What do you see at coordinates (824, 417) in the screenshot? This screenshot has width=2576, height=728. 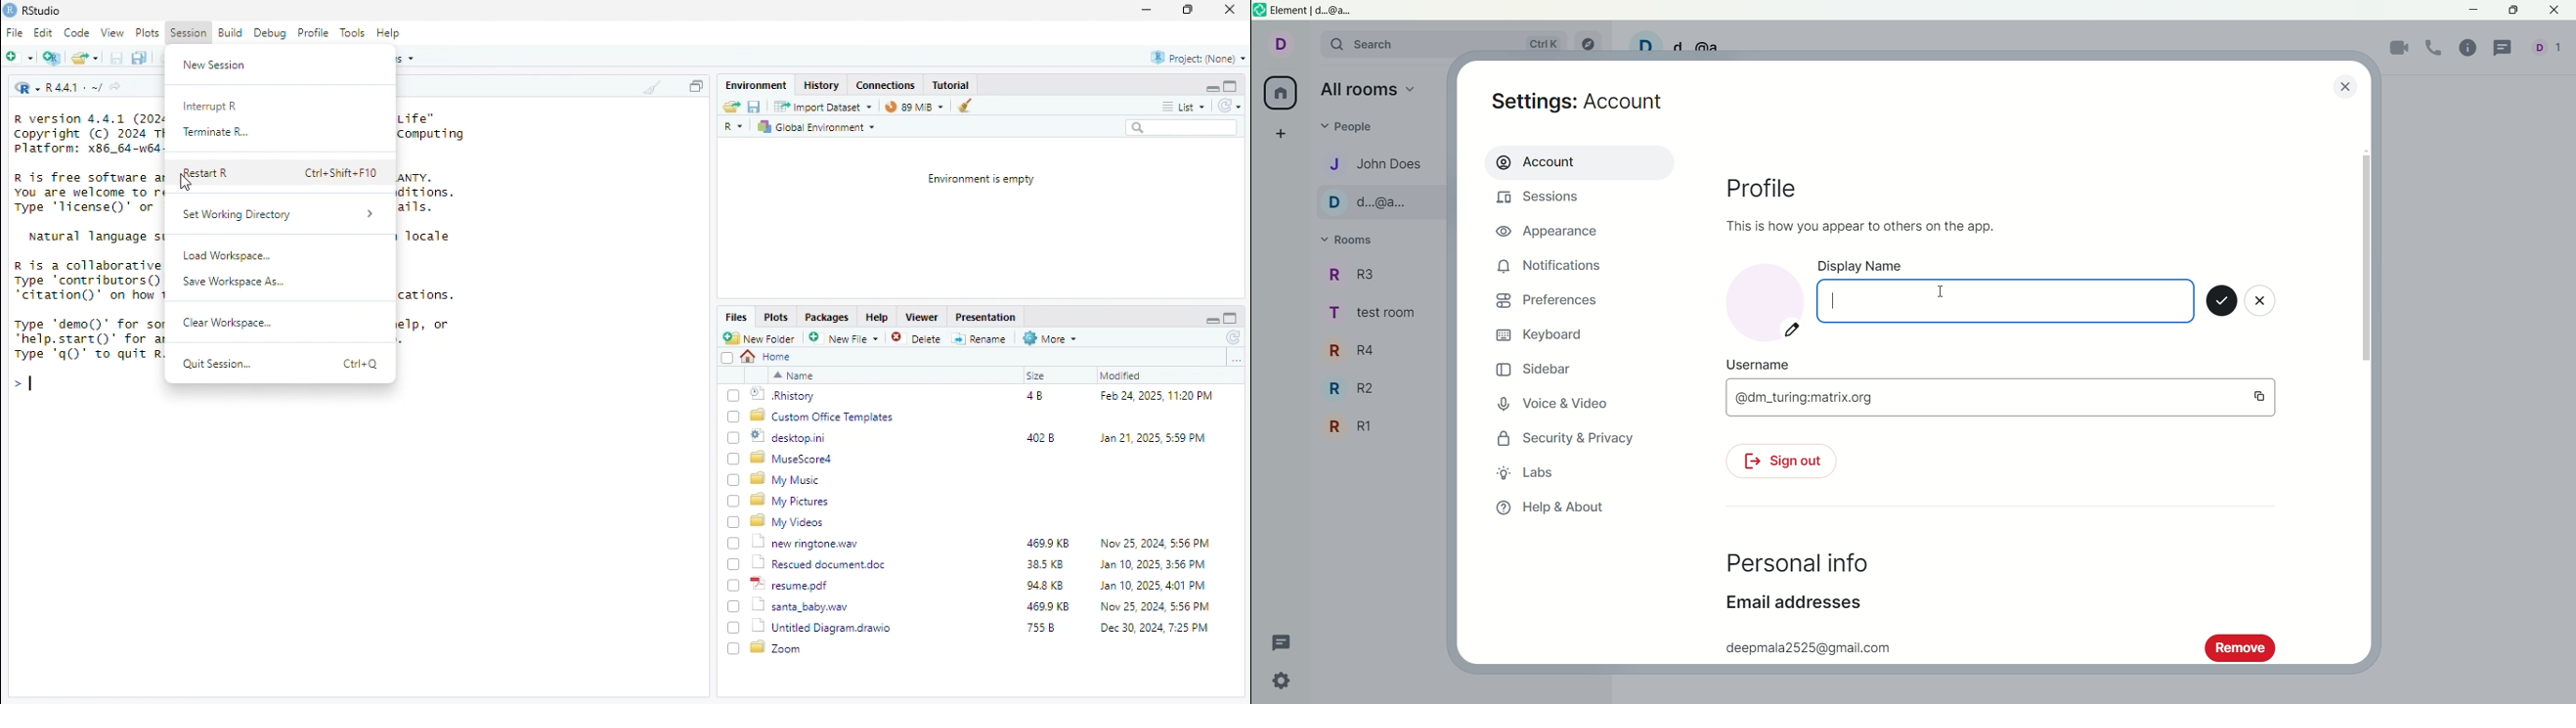 I see `Custom Office Templates` at bounding box center [824, 417].